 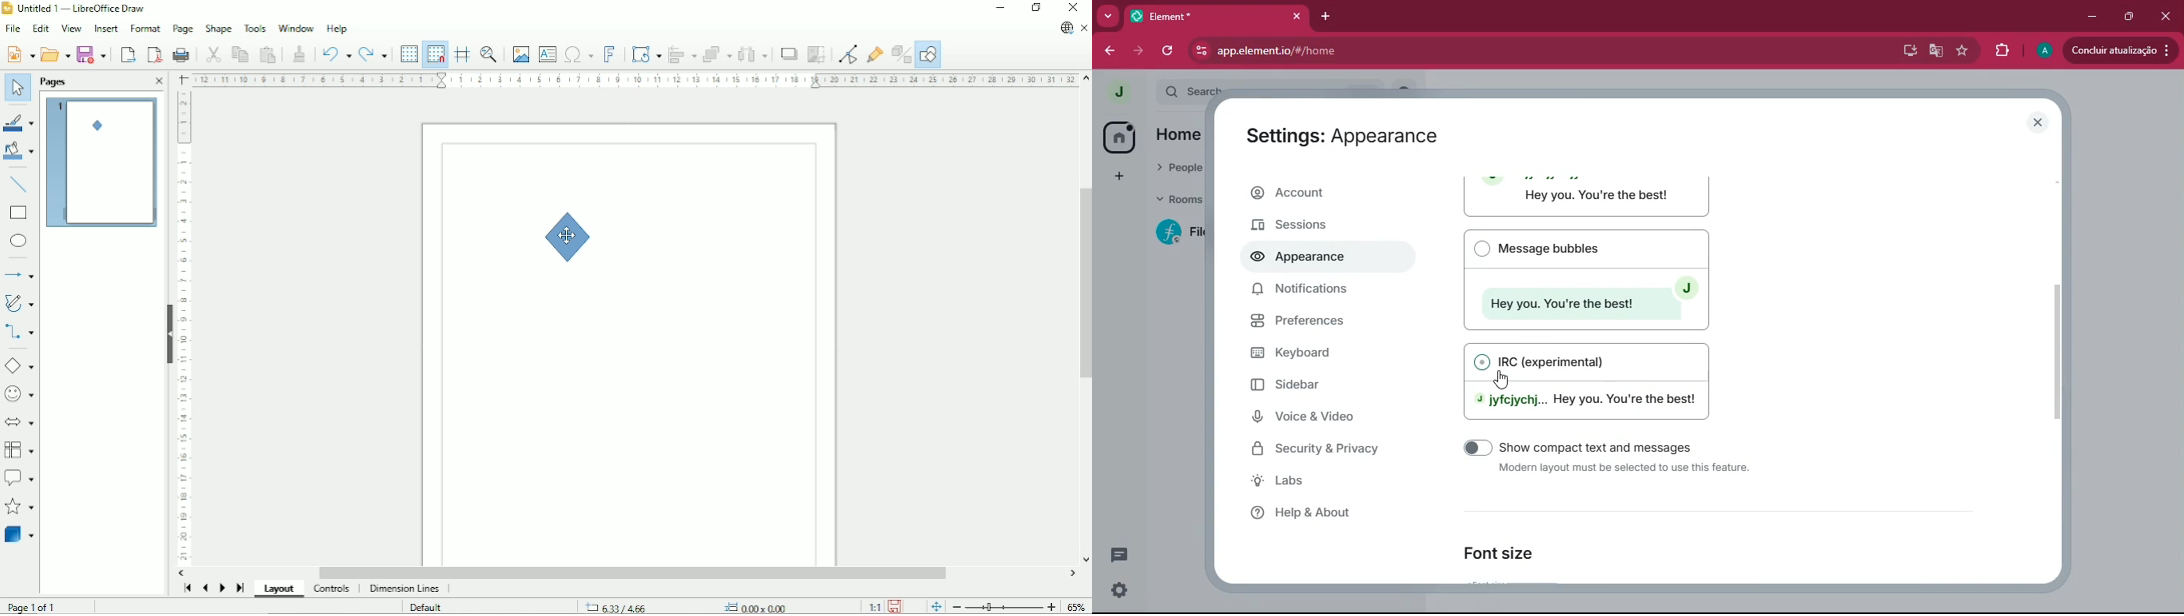 What do you see at coordinates (436, 54) in the screenshot?
I see `Snap to grid` at bounding box center [436, 54].